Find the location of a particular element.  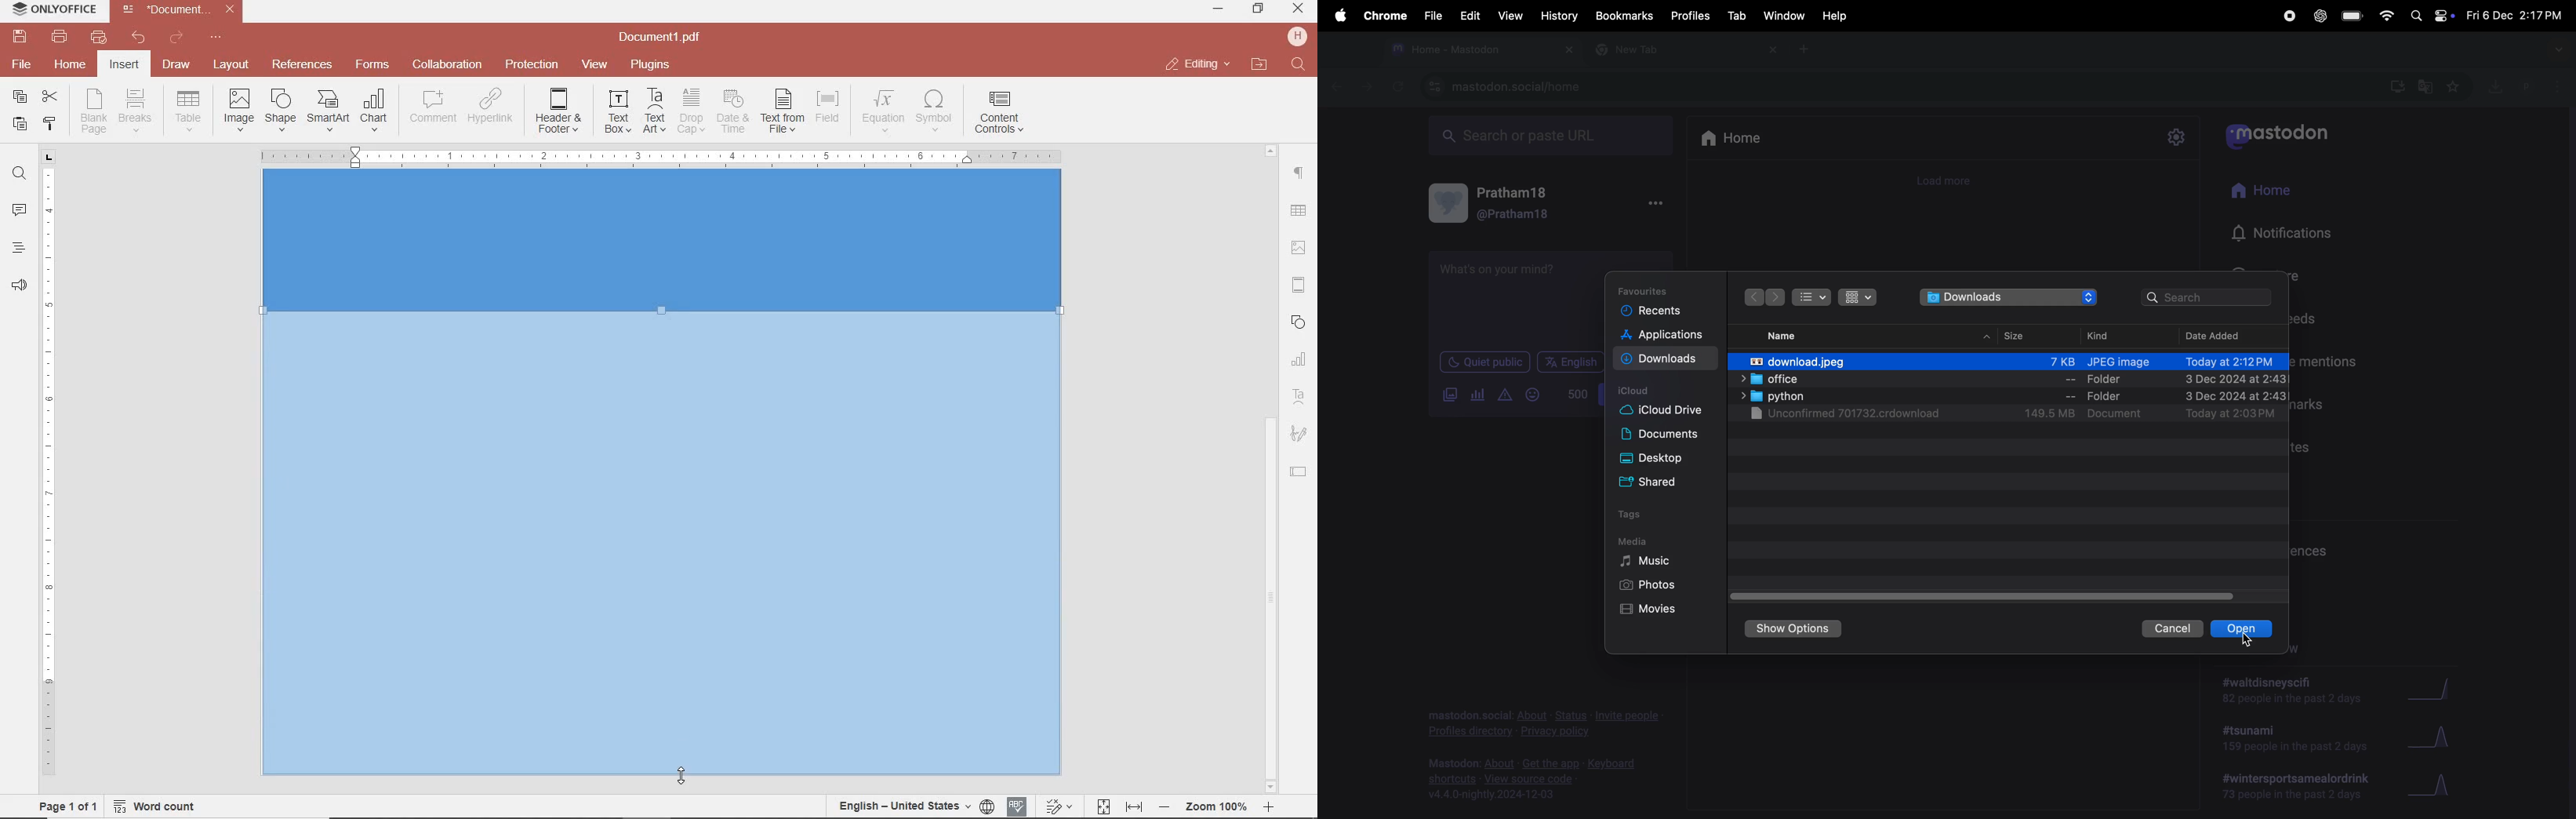

INSERT FIELD is located at coordinates (829, 107).